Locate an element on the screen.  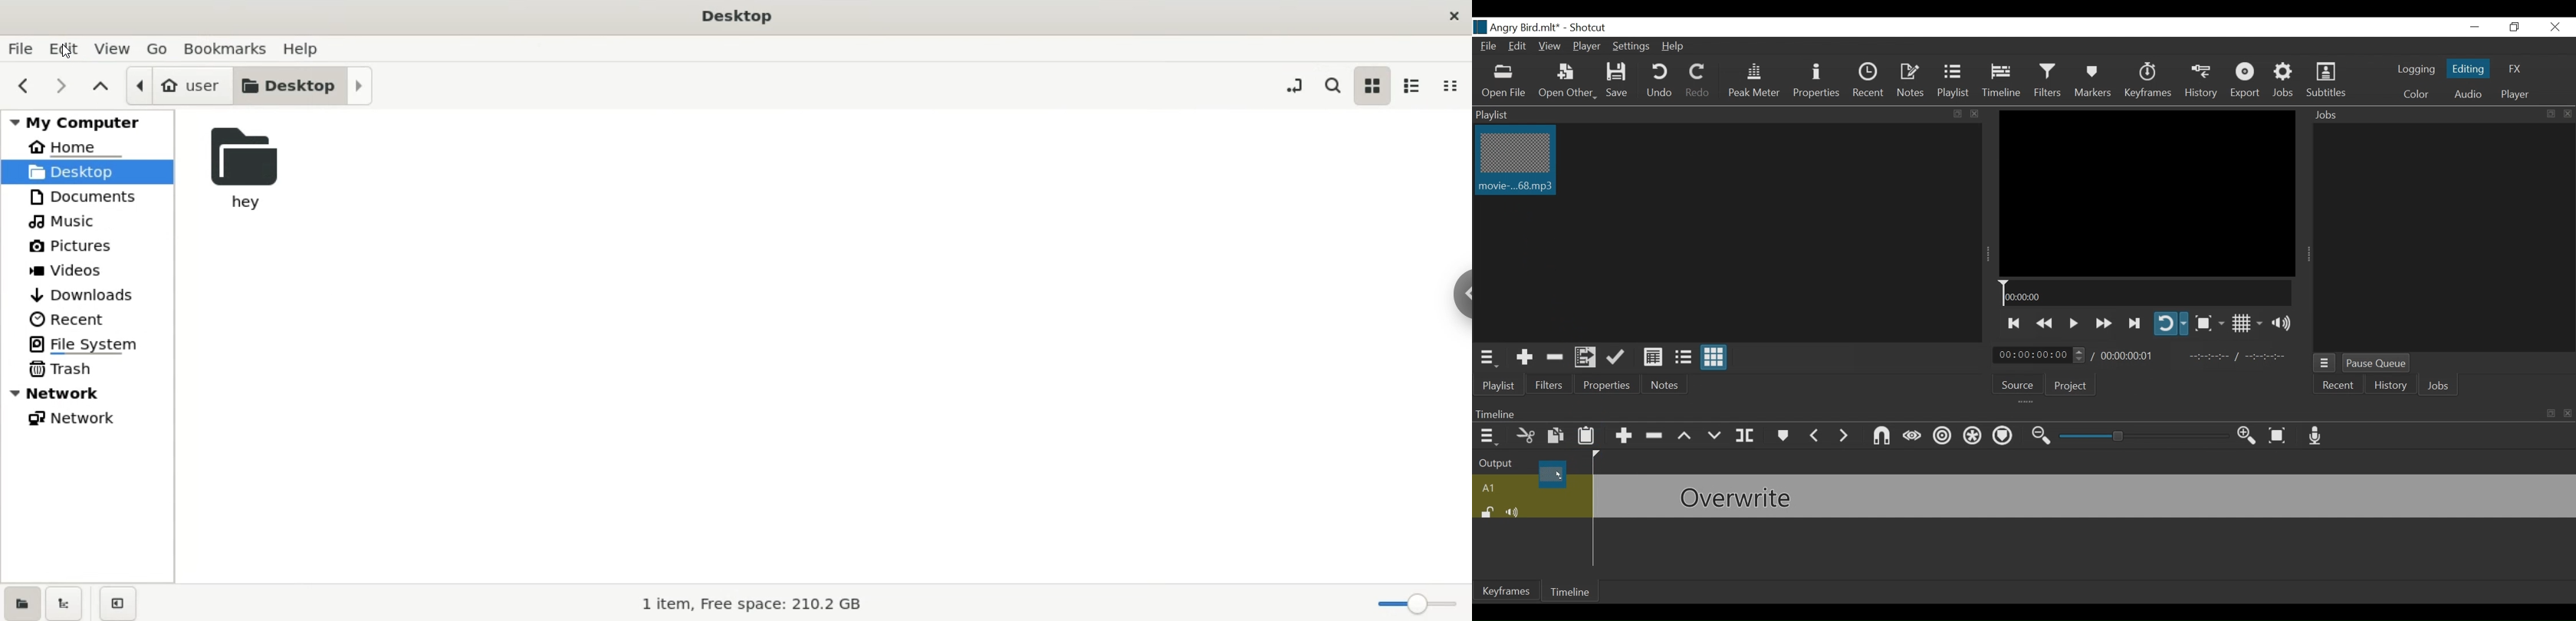
Playlist is located at coordinates (1953, 80).